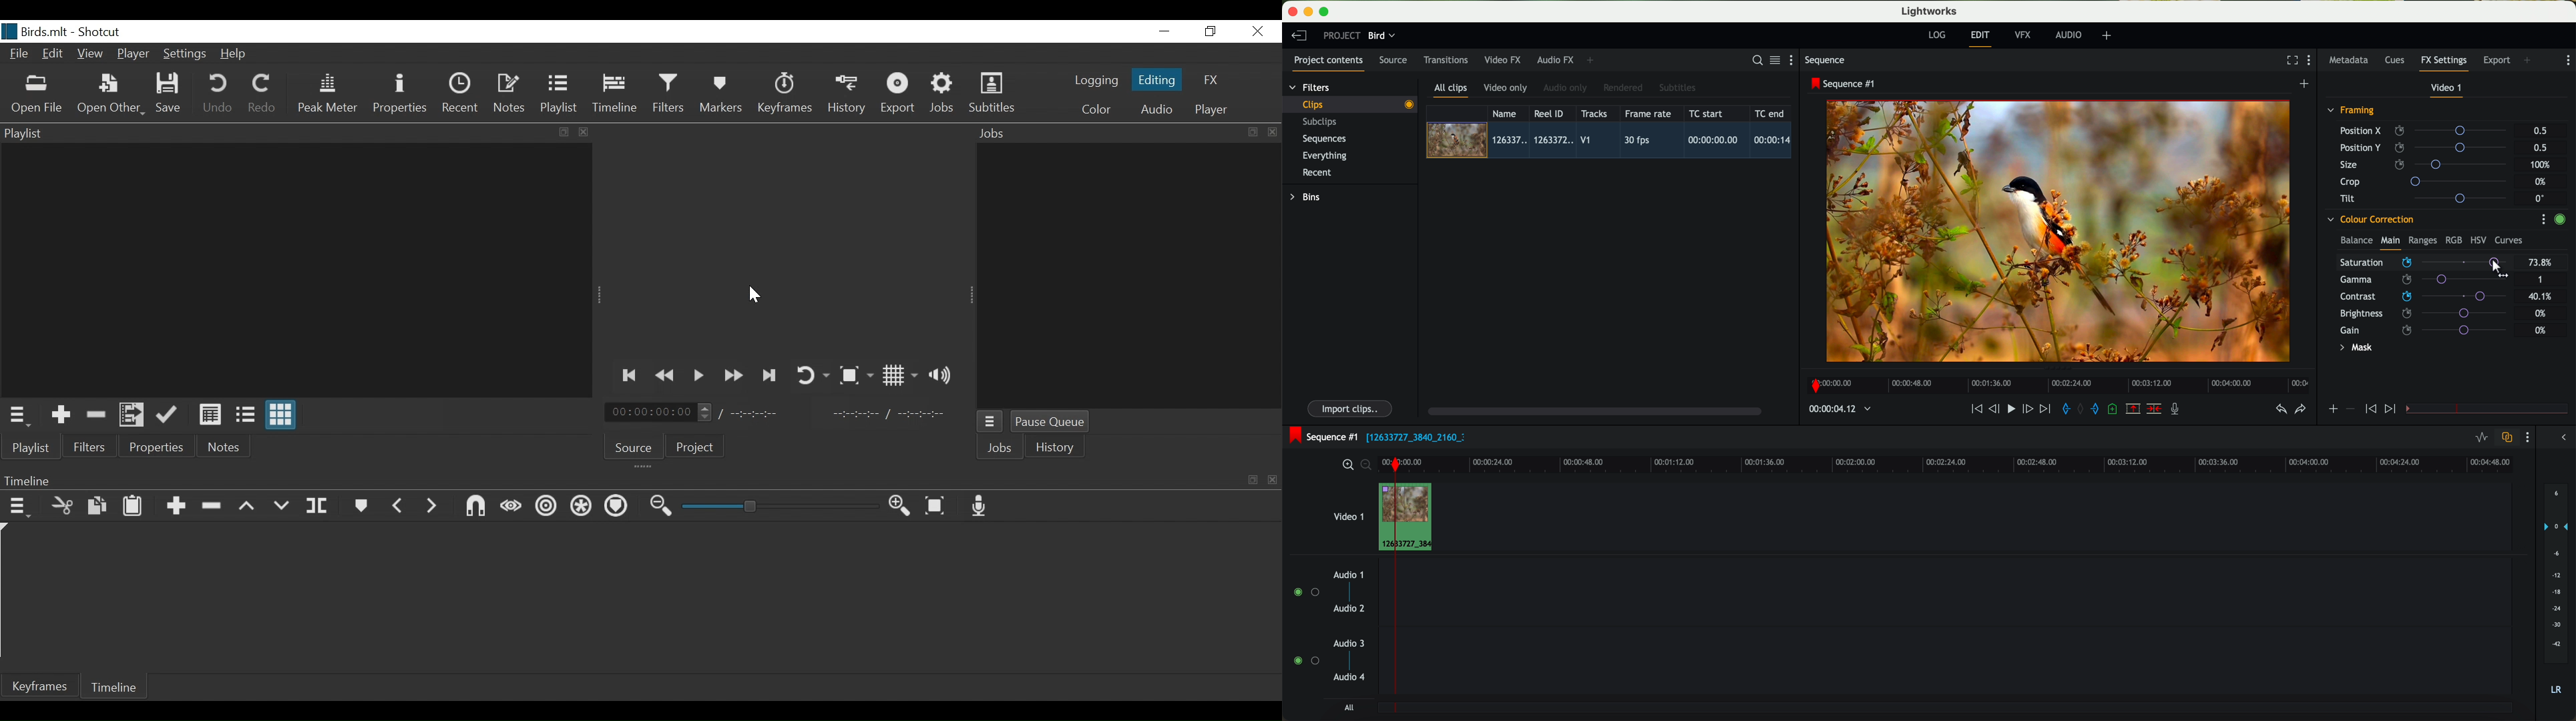 This screenshot has height=728, width=2576. Describe the element at coordinates (2154, 409) in the screenshot. I see `delete/cut` at that location.